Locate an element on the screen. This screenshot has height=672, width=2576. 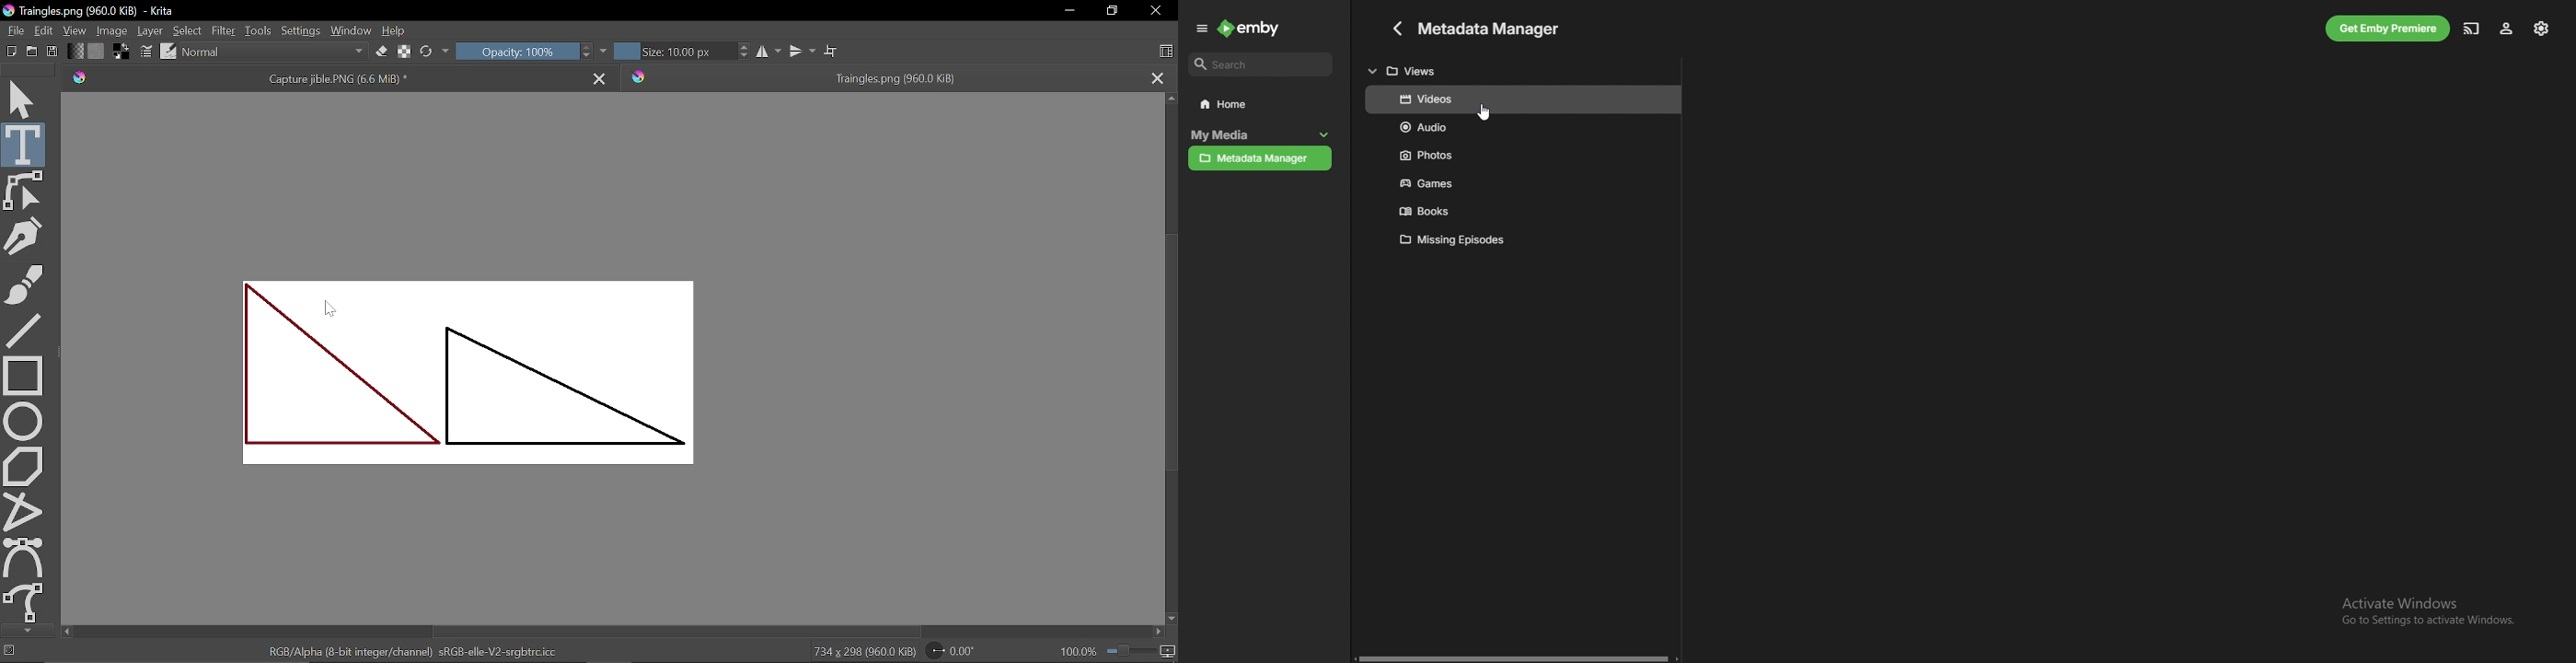
Freehand path tool is located at coordinates (25, 603).